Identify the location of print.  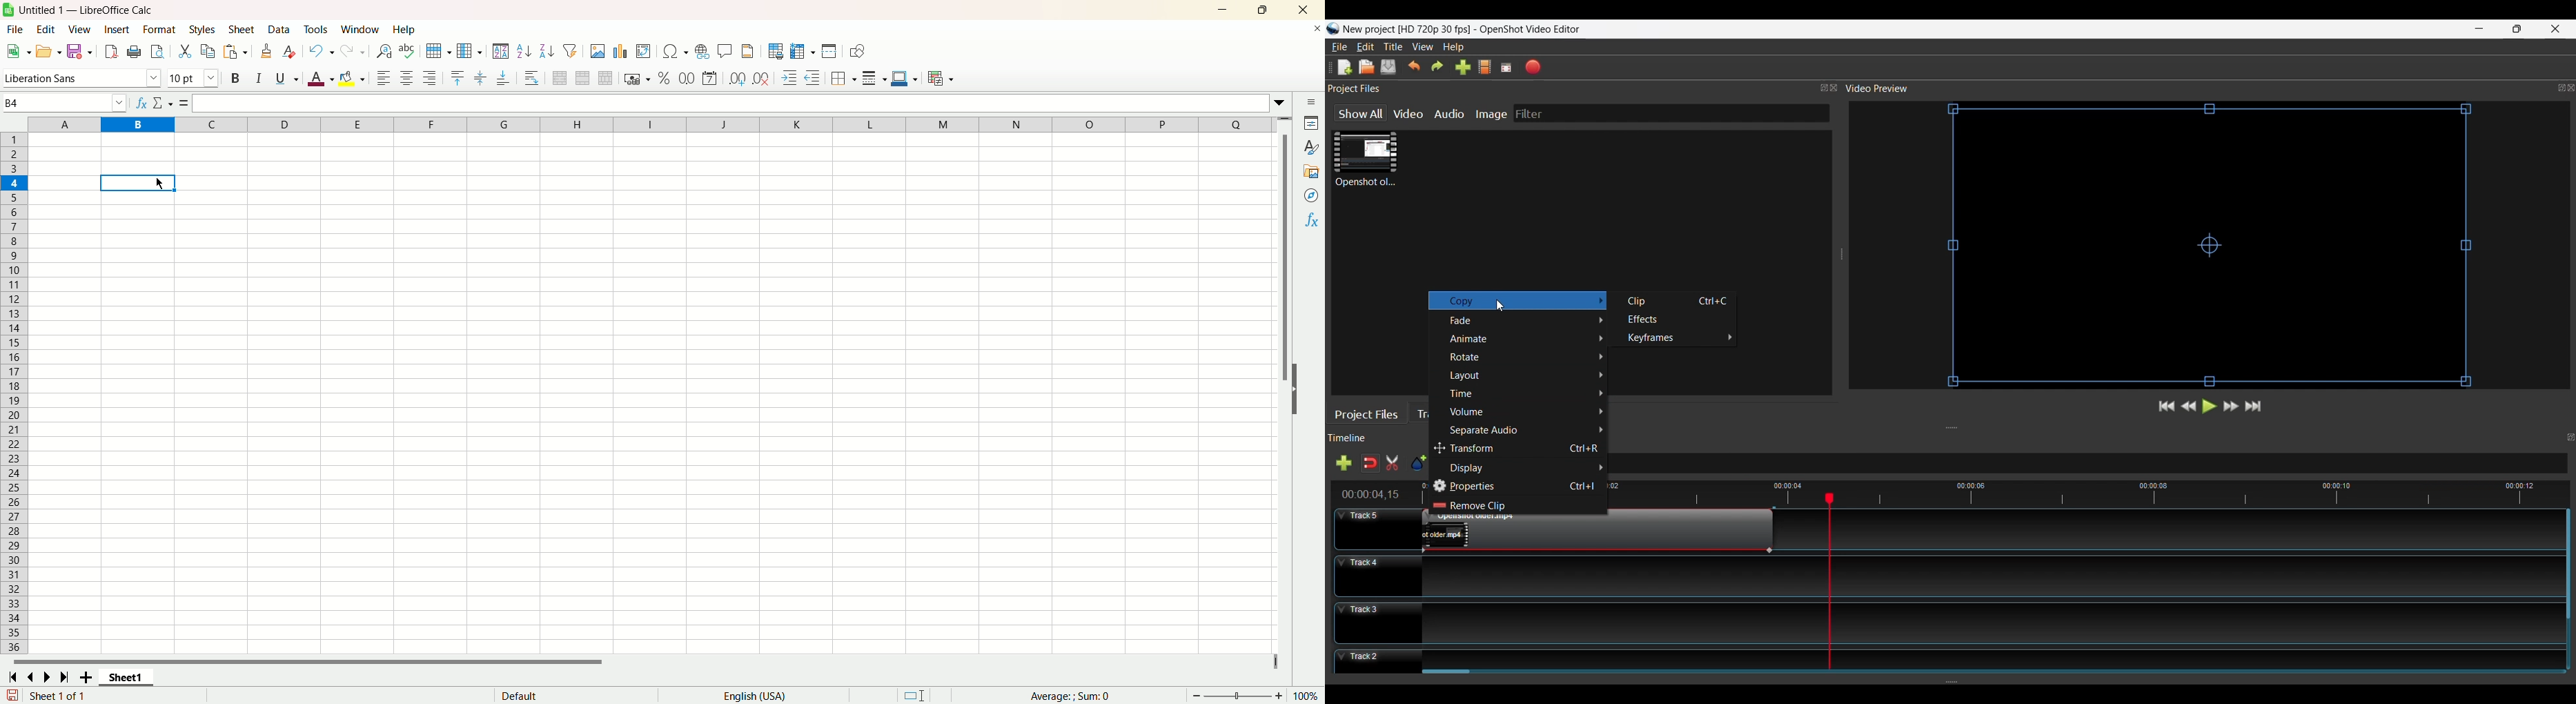
(135, 52).